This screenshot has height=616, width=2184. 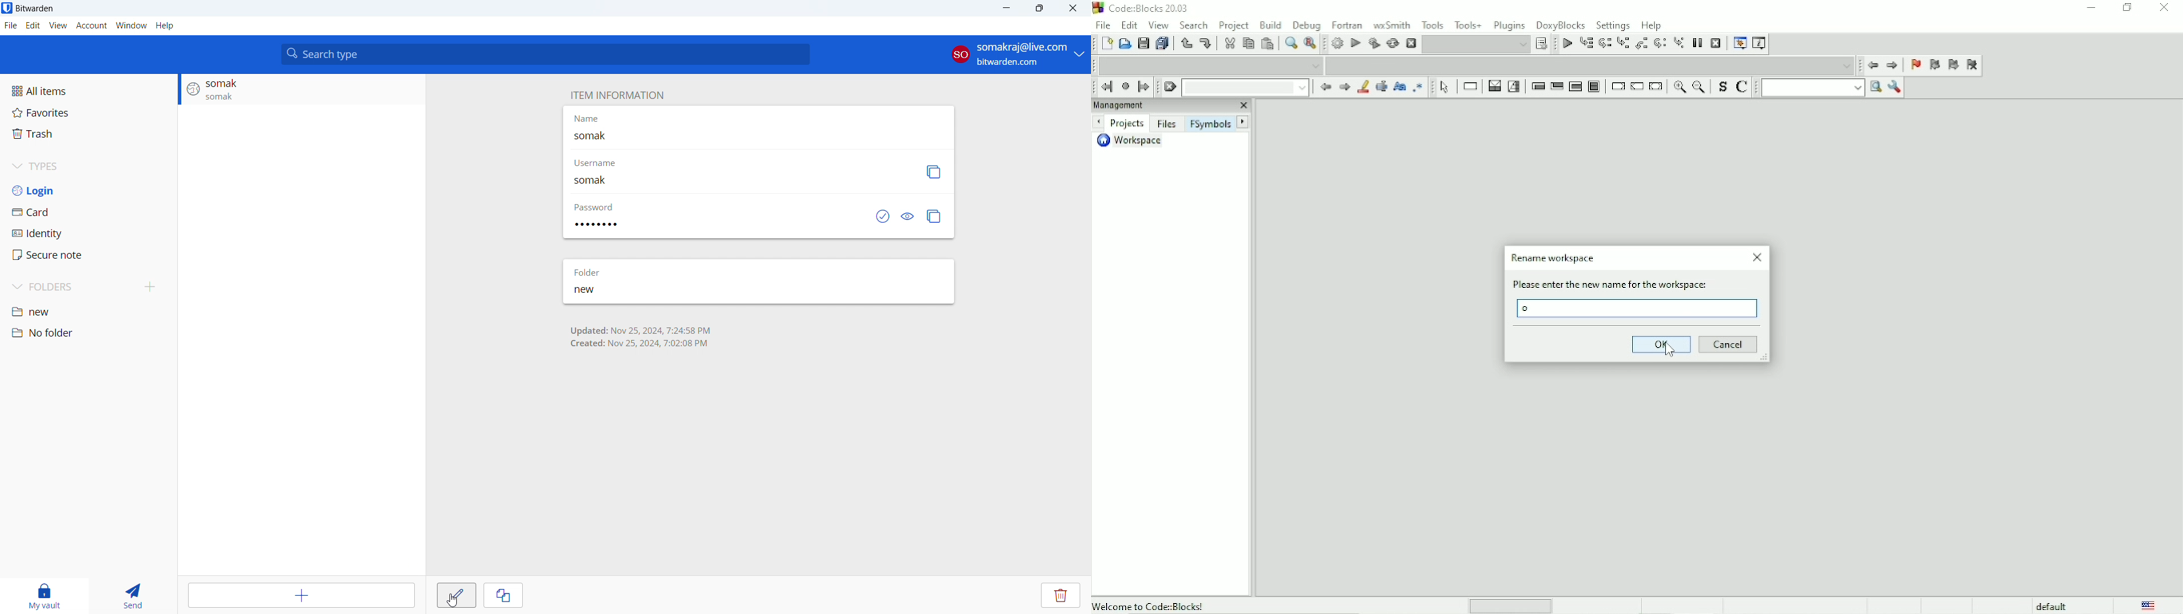 I want to click on Replace, so click(x=1311, y=43).